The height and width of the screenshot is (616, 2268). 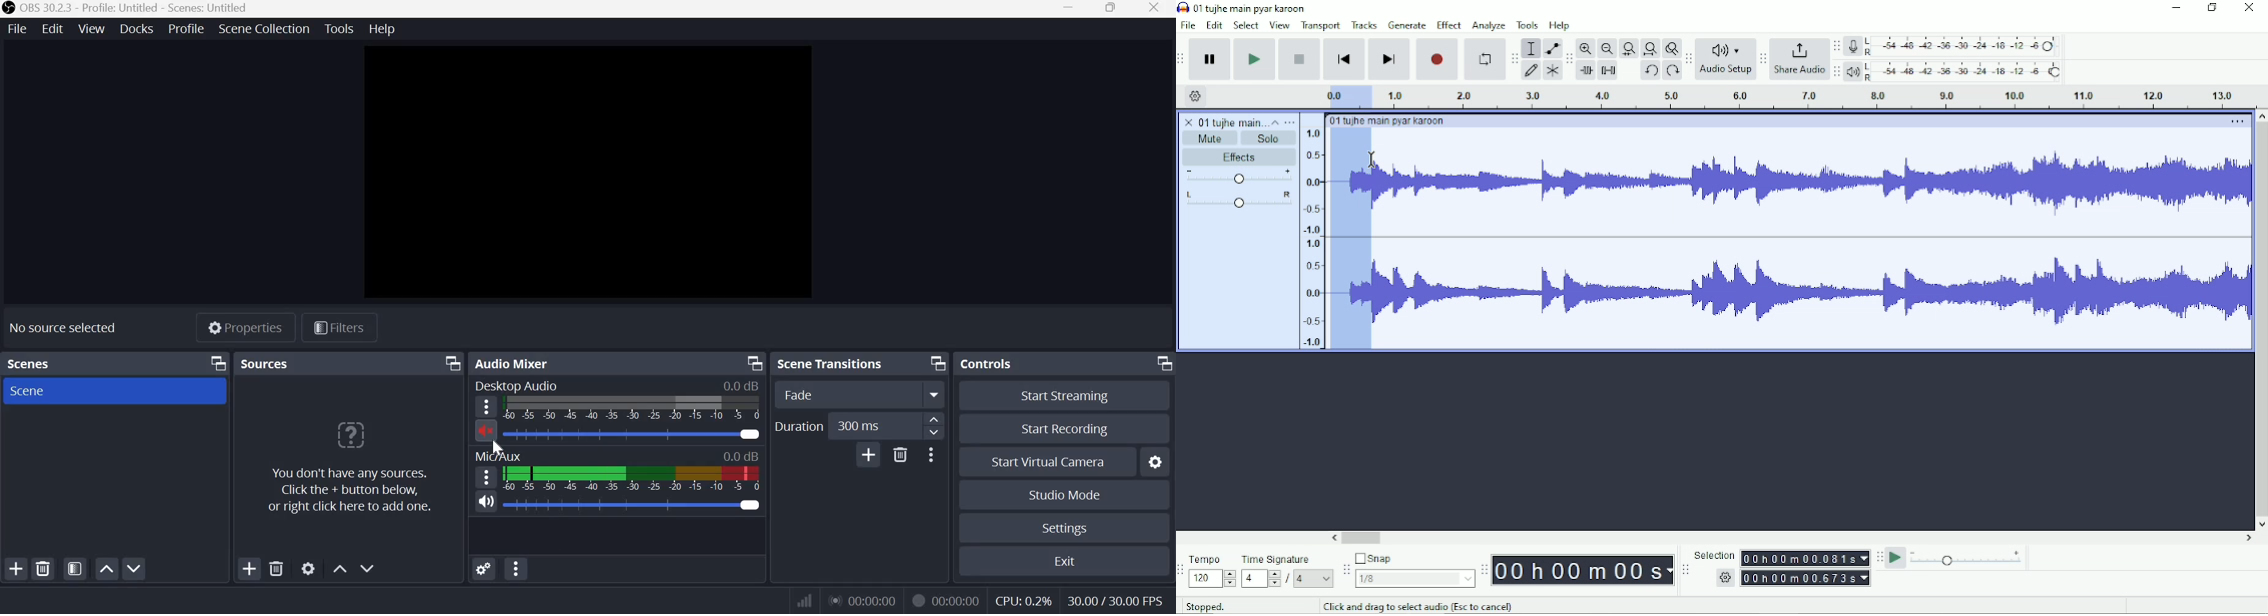 What do you see at coordinates (1488, 27) in the screenshot?
I see `Analyze` at bounding box center [1488, 27].